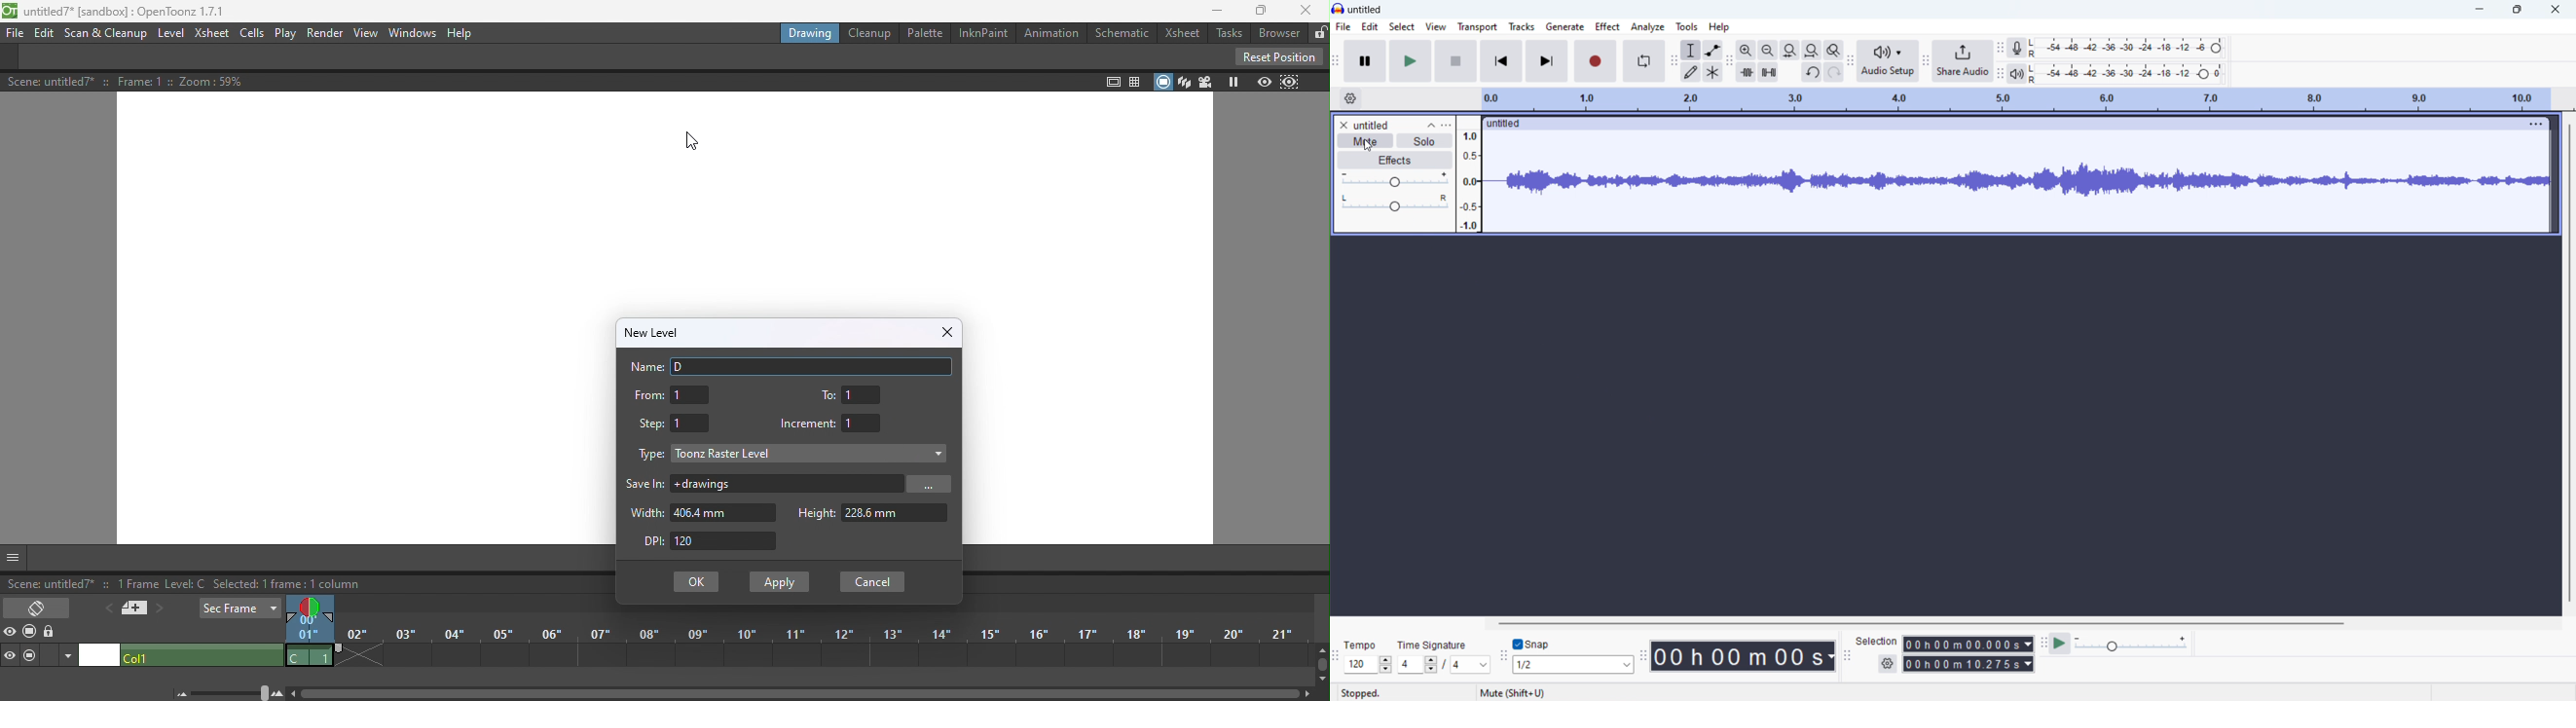 This screenshot has height=728, width=2576. What do you see at coordinates (1278, 56) in the screenshot?
I see `Reset Position` at bounding box center [1278, 56].